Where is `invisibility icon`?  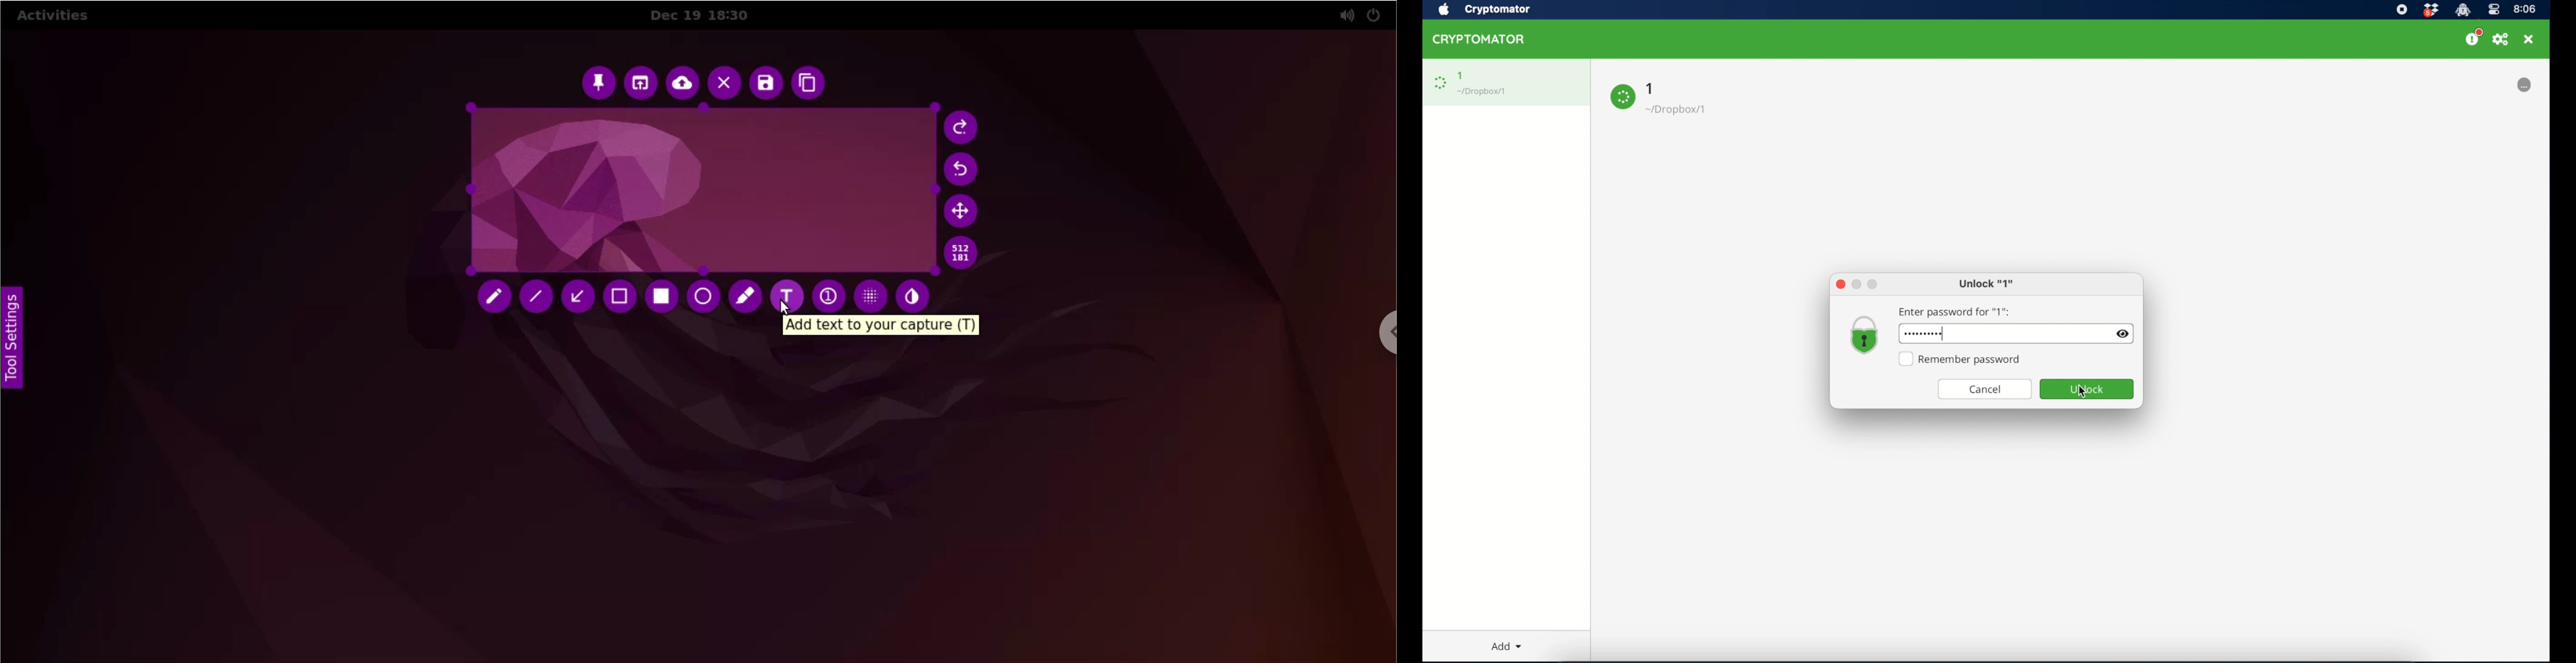
invisibility icon is located at coordinates (2123, 334).